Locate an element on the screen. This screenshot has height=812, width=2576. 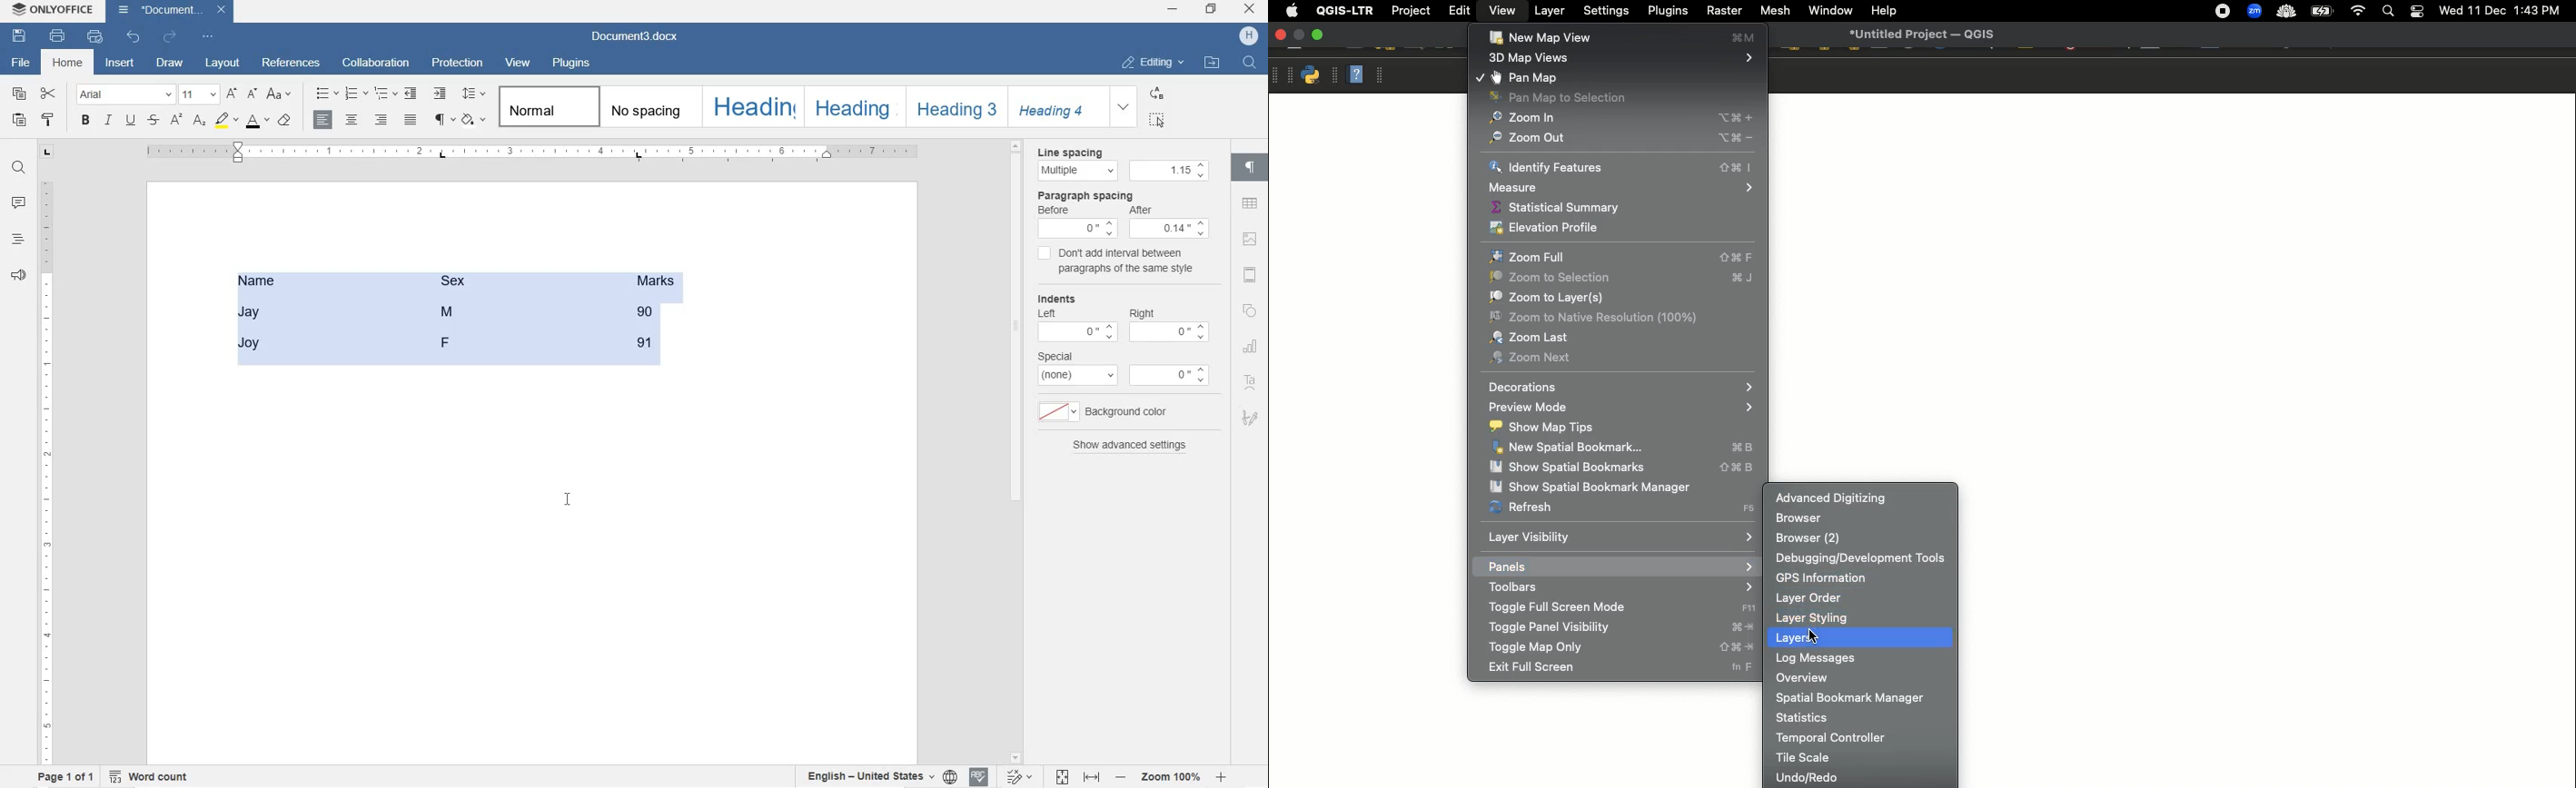
CHART is located at coordinates (1251, 349).